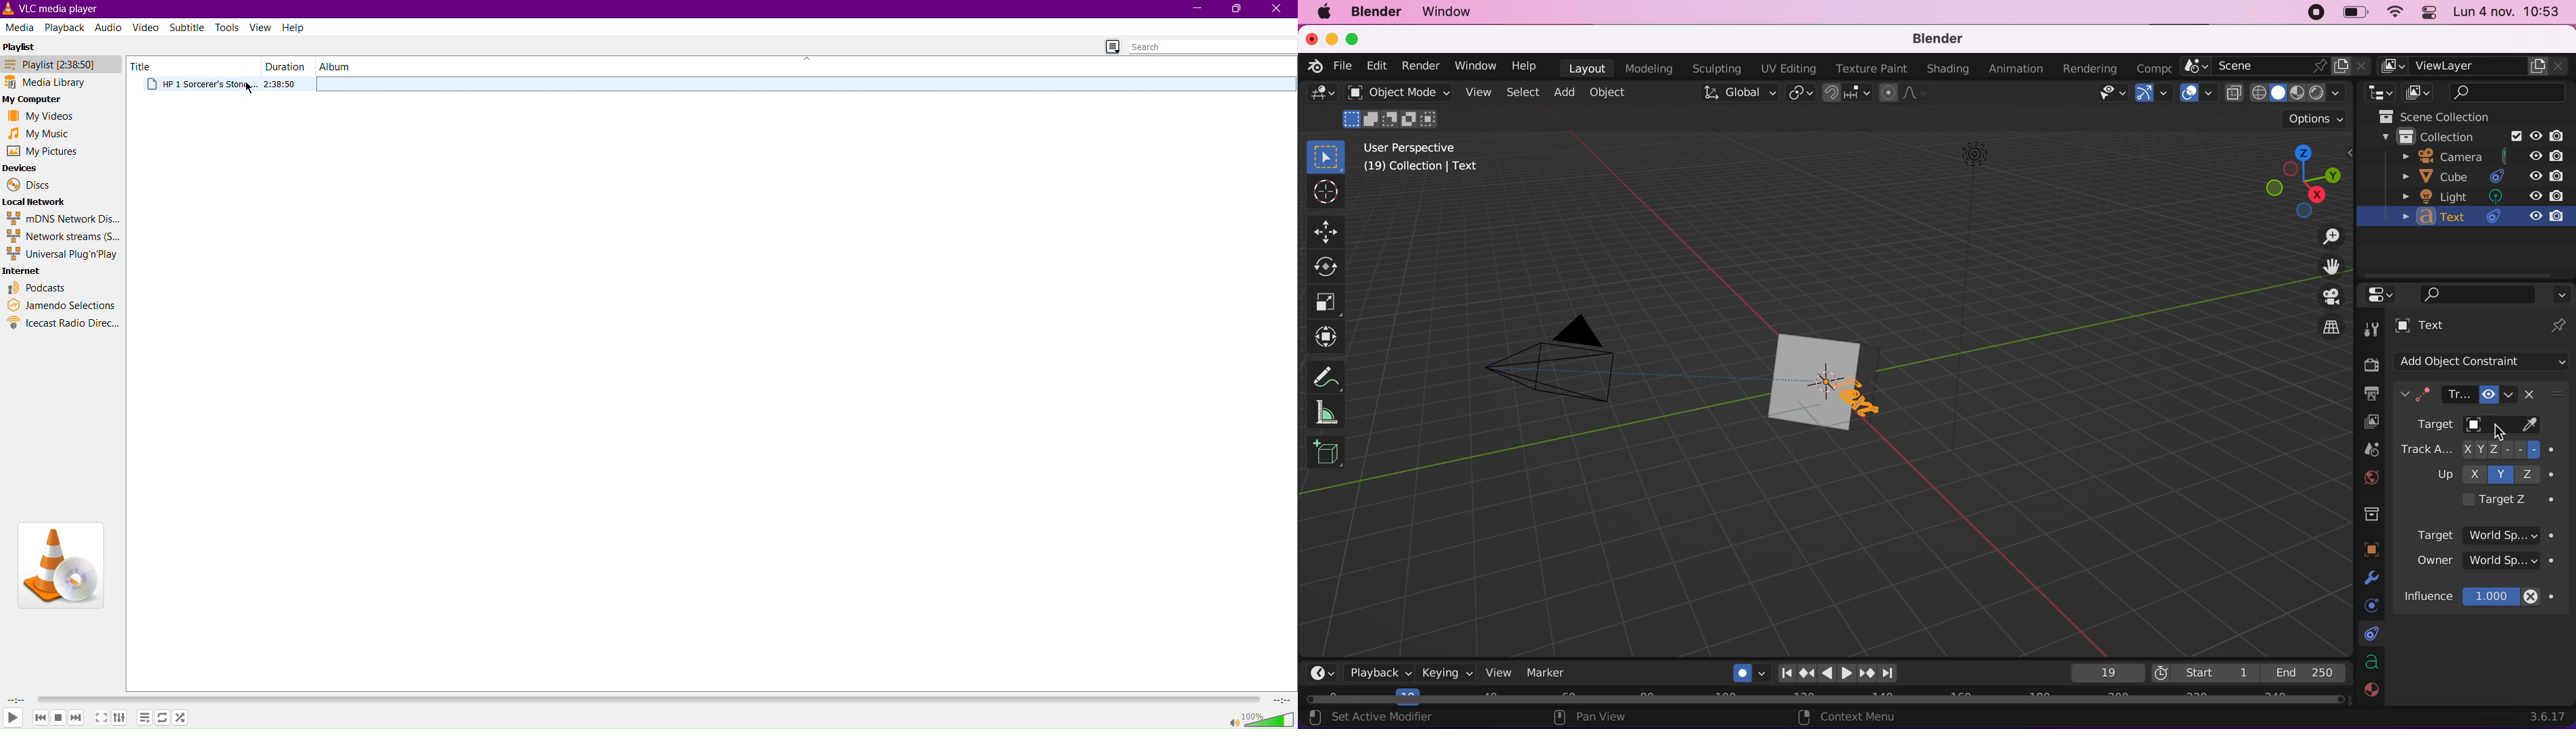 The image size is (2576, 756). What do you see at coordinates (2374, 326) in the screenshot?
I see `tools` at bounding box center [2374, 326].